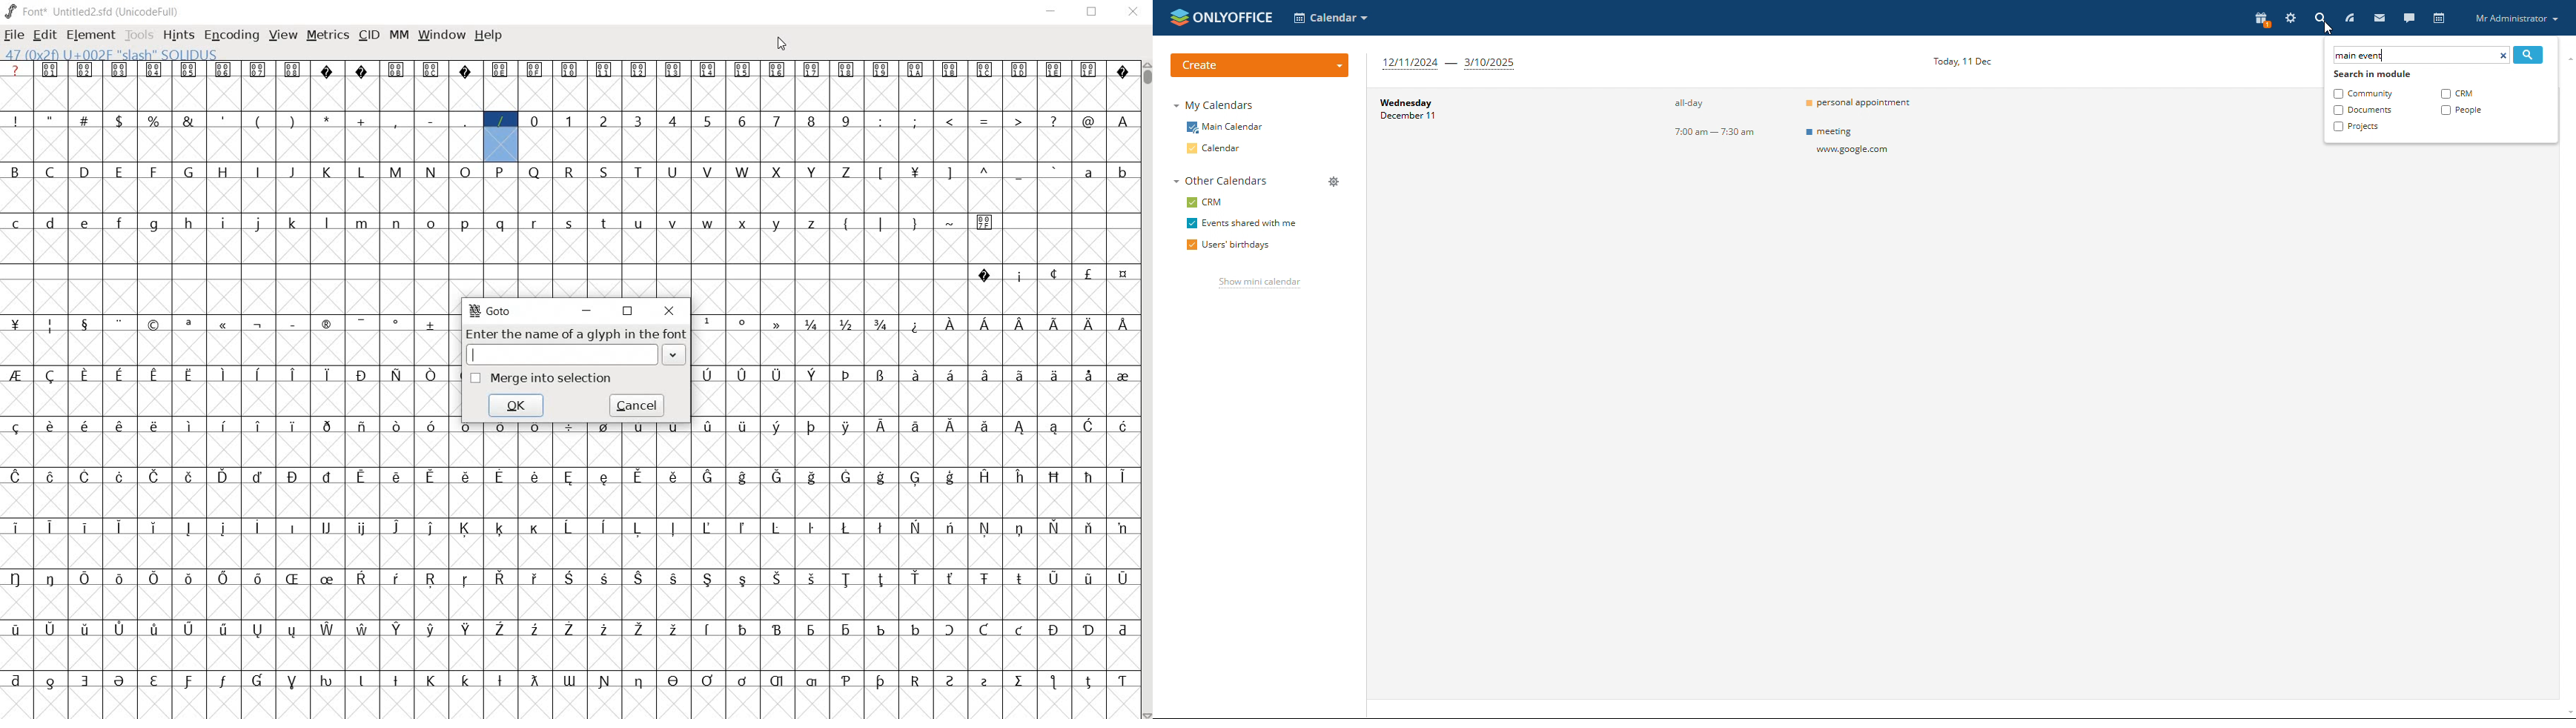 This screenshot has height=728, width=2576. Describe the element at coordinates (16, 427) in the screenshot. I see `glyph` at that location.